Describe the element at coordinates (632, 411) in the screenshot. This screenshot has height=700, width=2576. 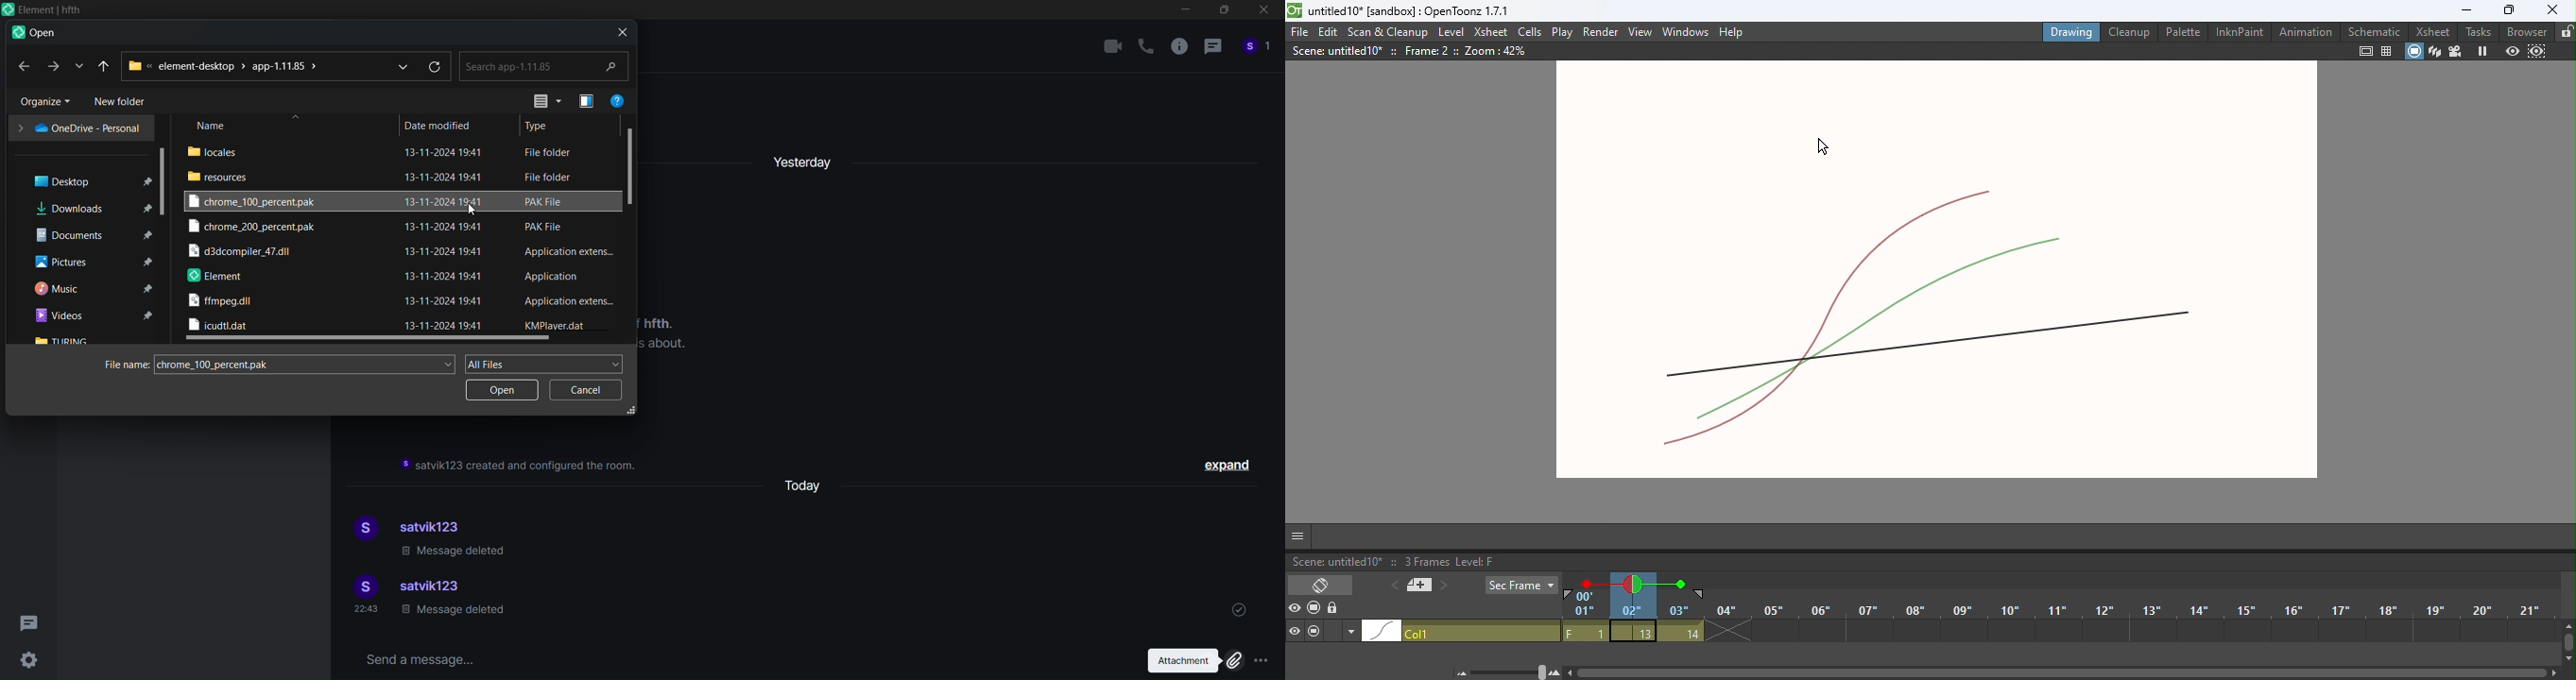
I see `resize dialog` at that location.